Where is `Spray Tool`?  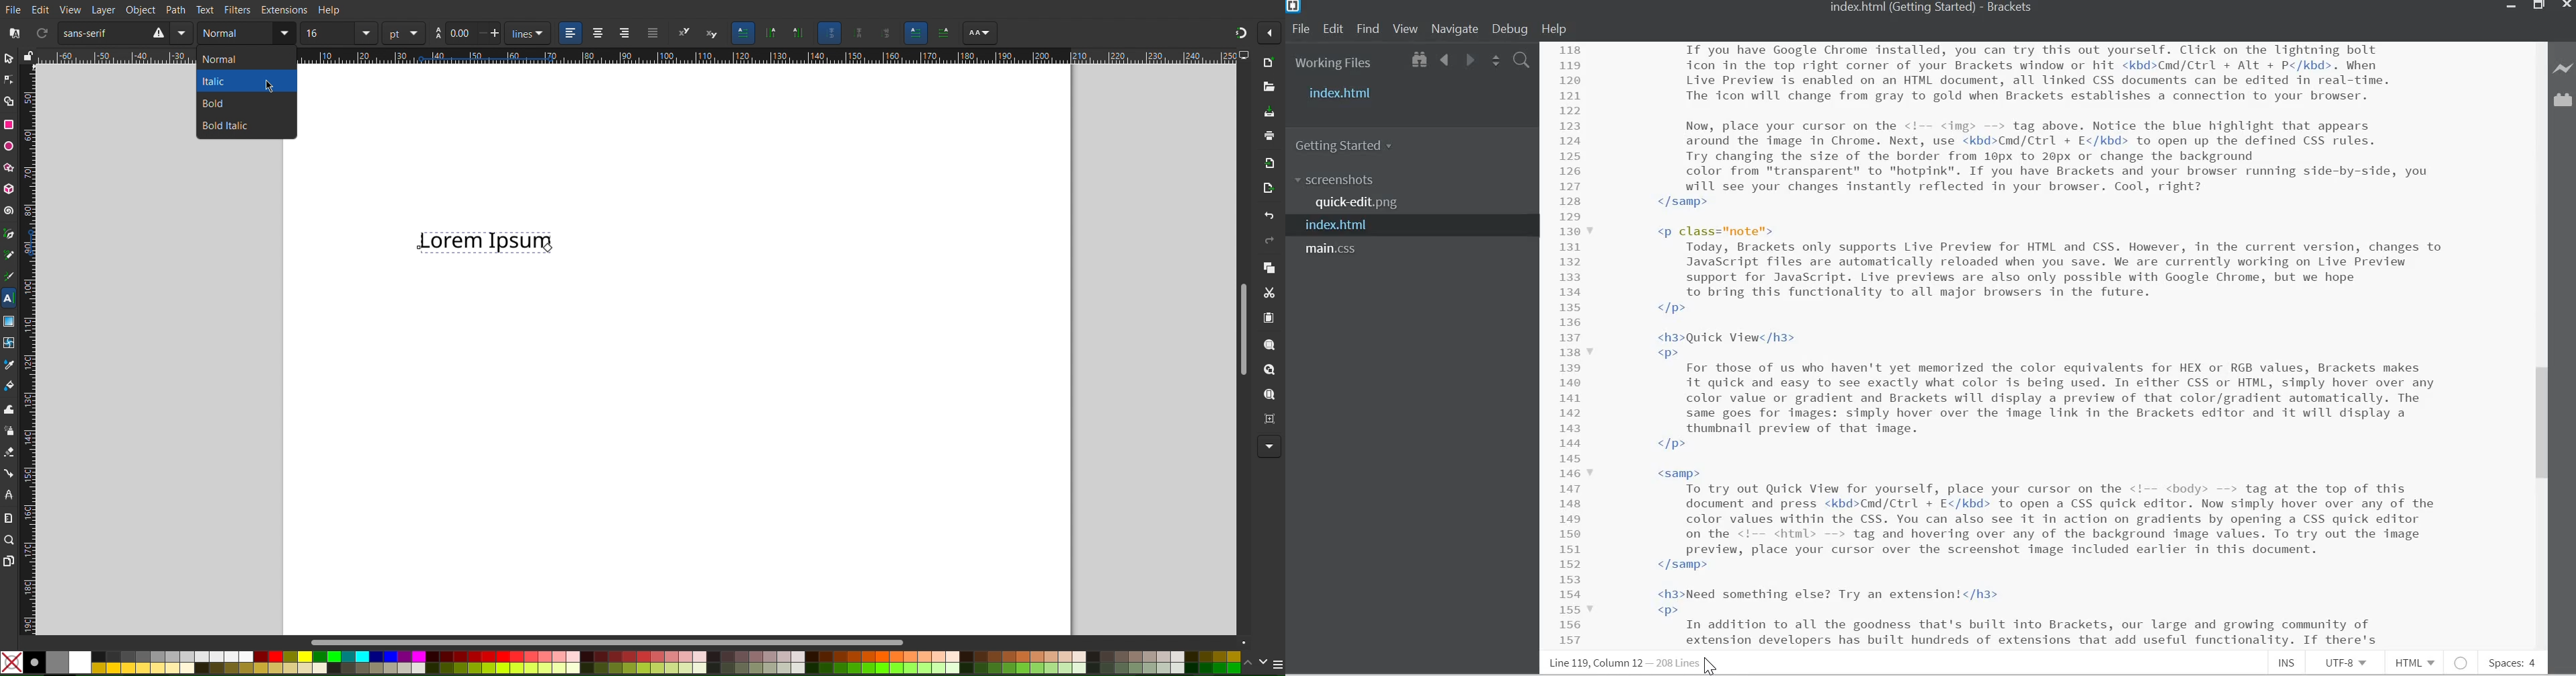 Spray Tool is located at coordinates (9, 430).